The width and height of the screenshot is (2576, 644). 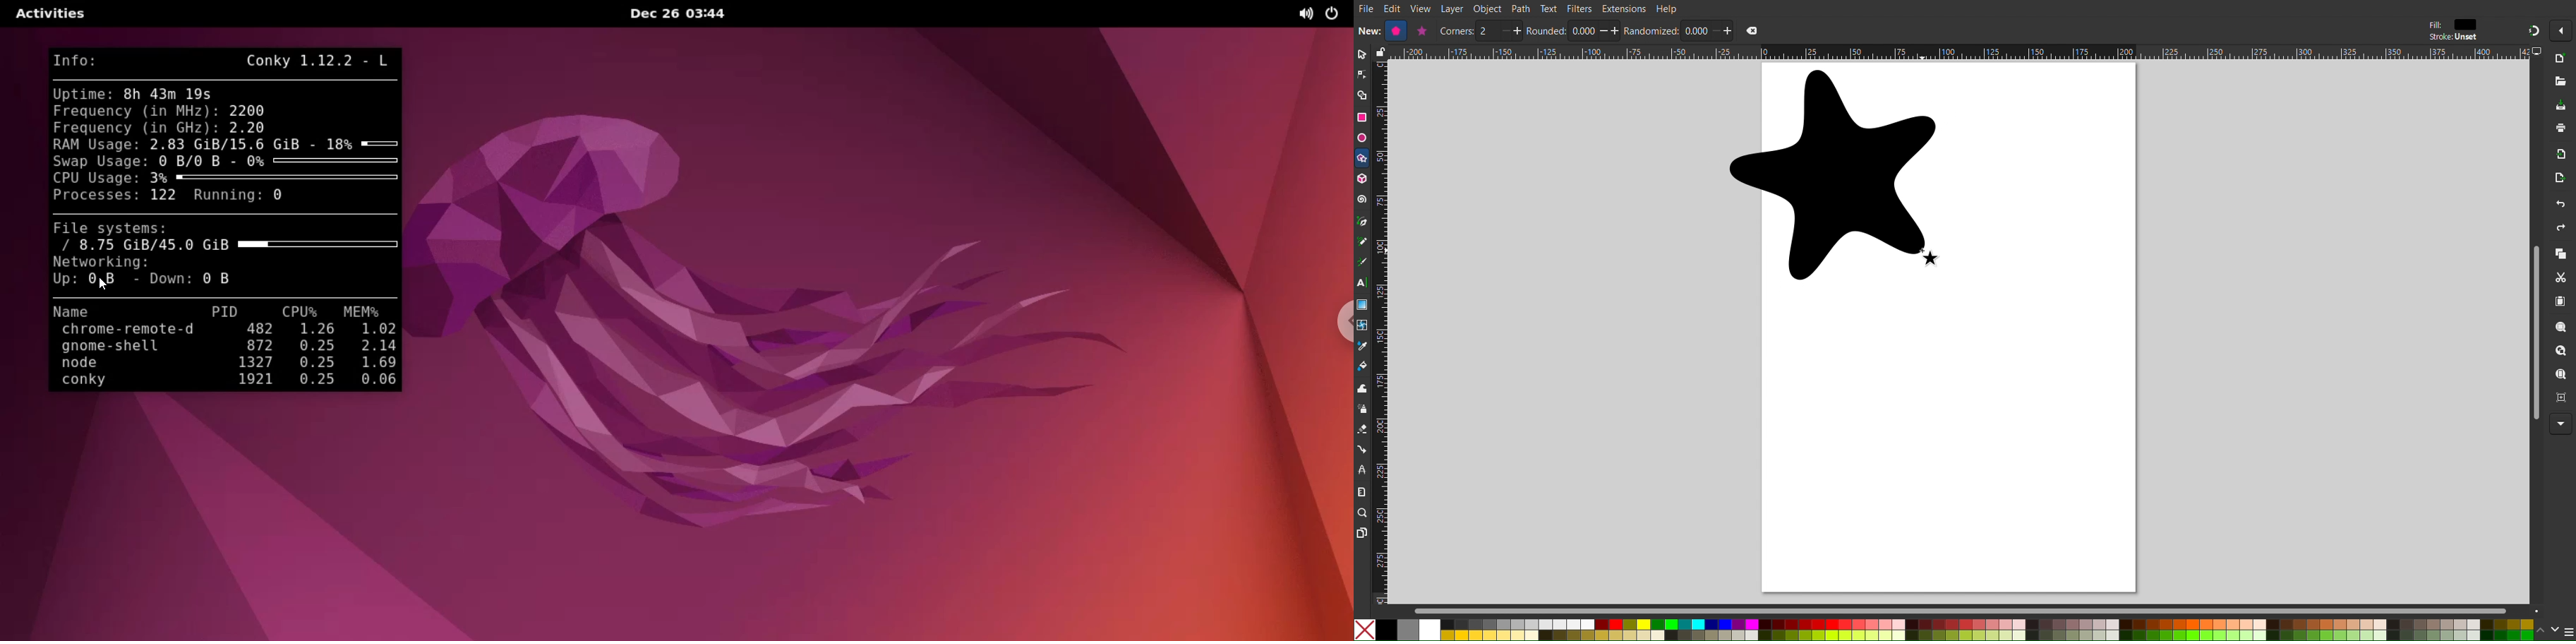 I want to click on Spiral, so click(x=1363, y=199).